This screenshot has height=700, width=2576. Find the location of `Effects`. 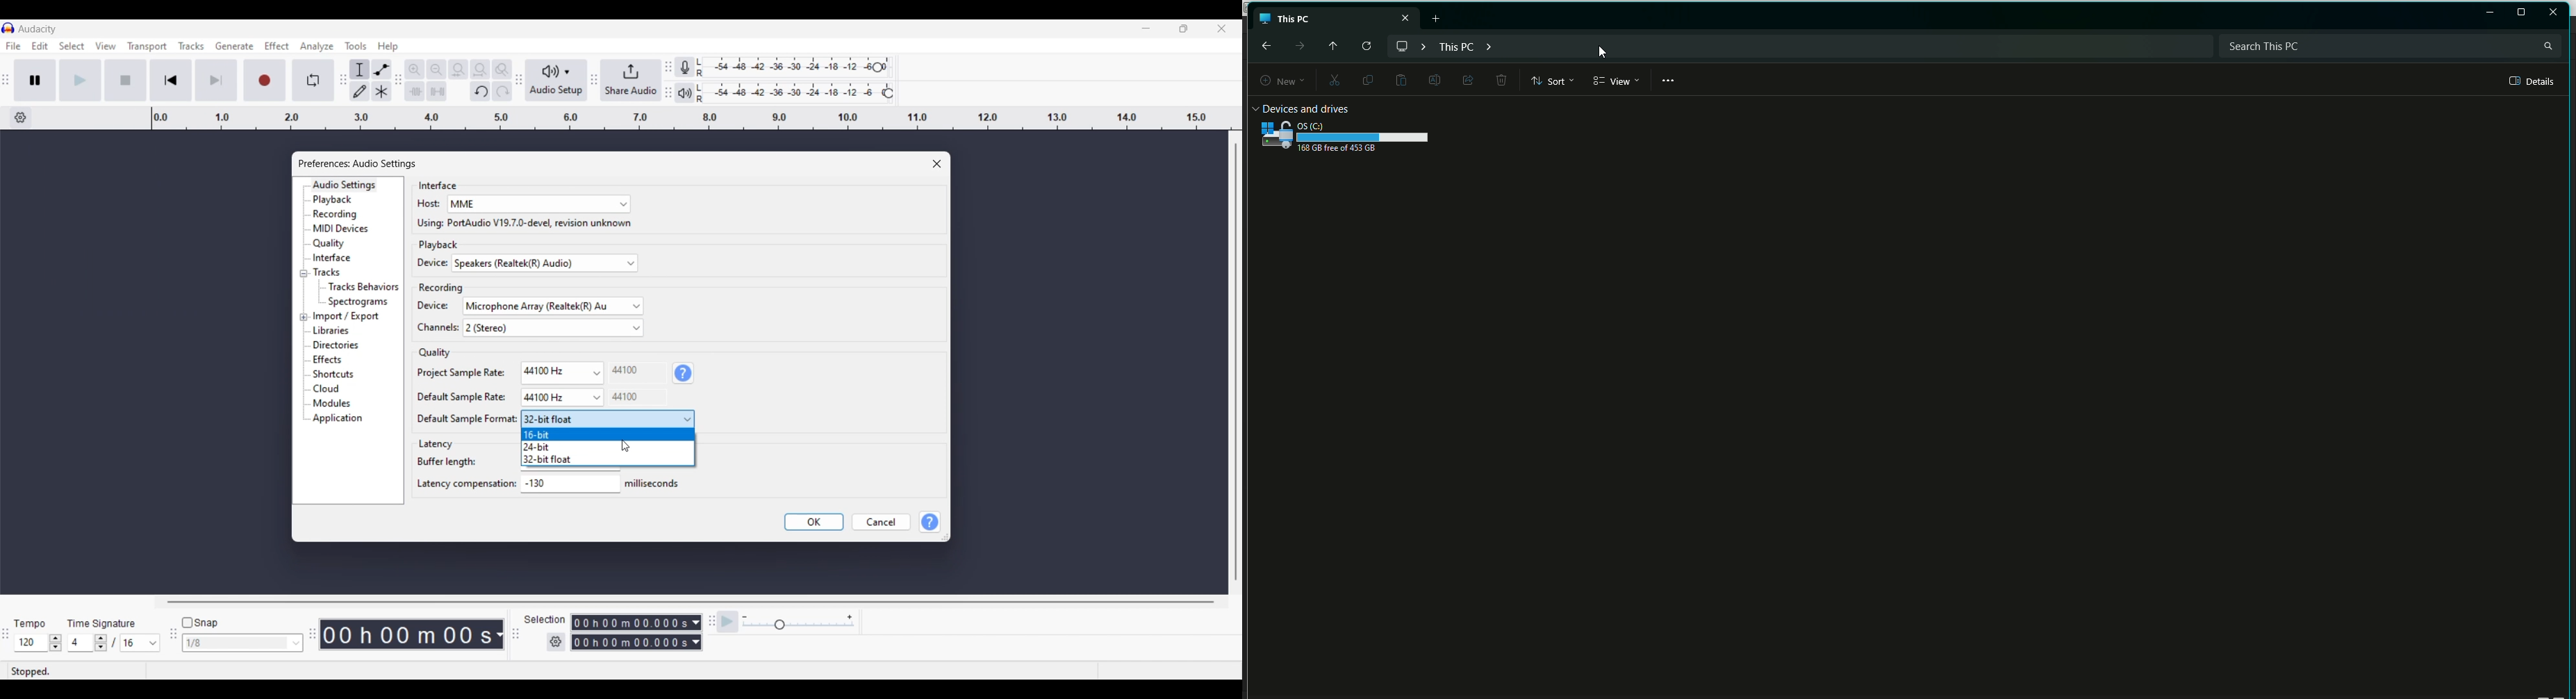

Effects is located at coordinates (344, 360).